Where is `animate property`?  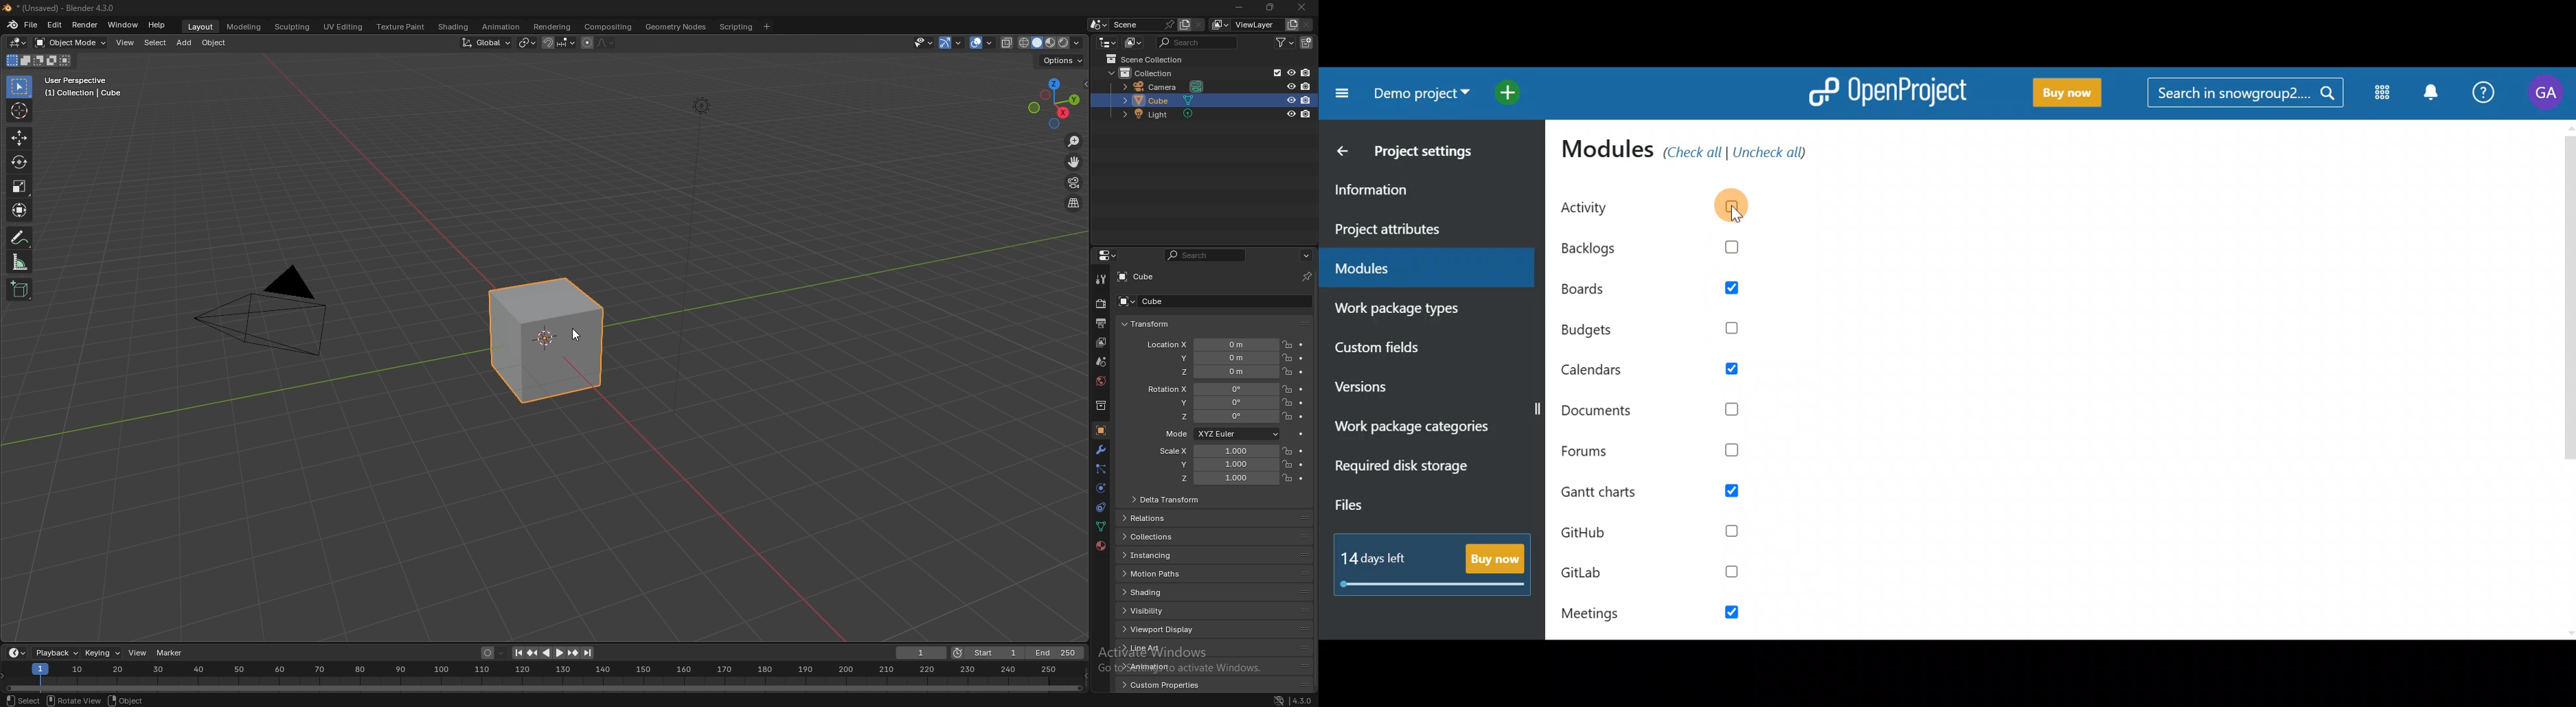
animate property is located at coordinates (1302, 345).